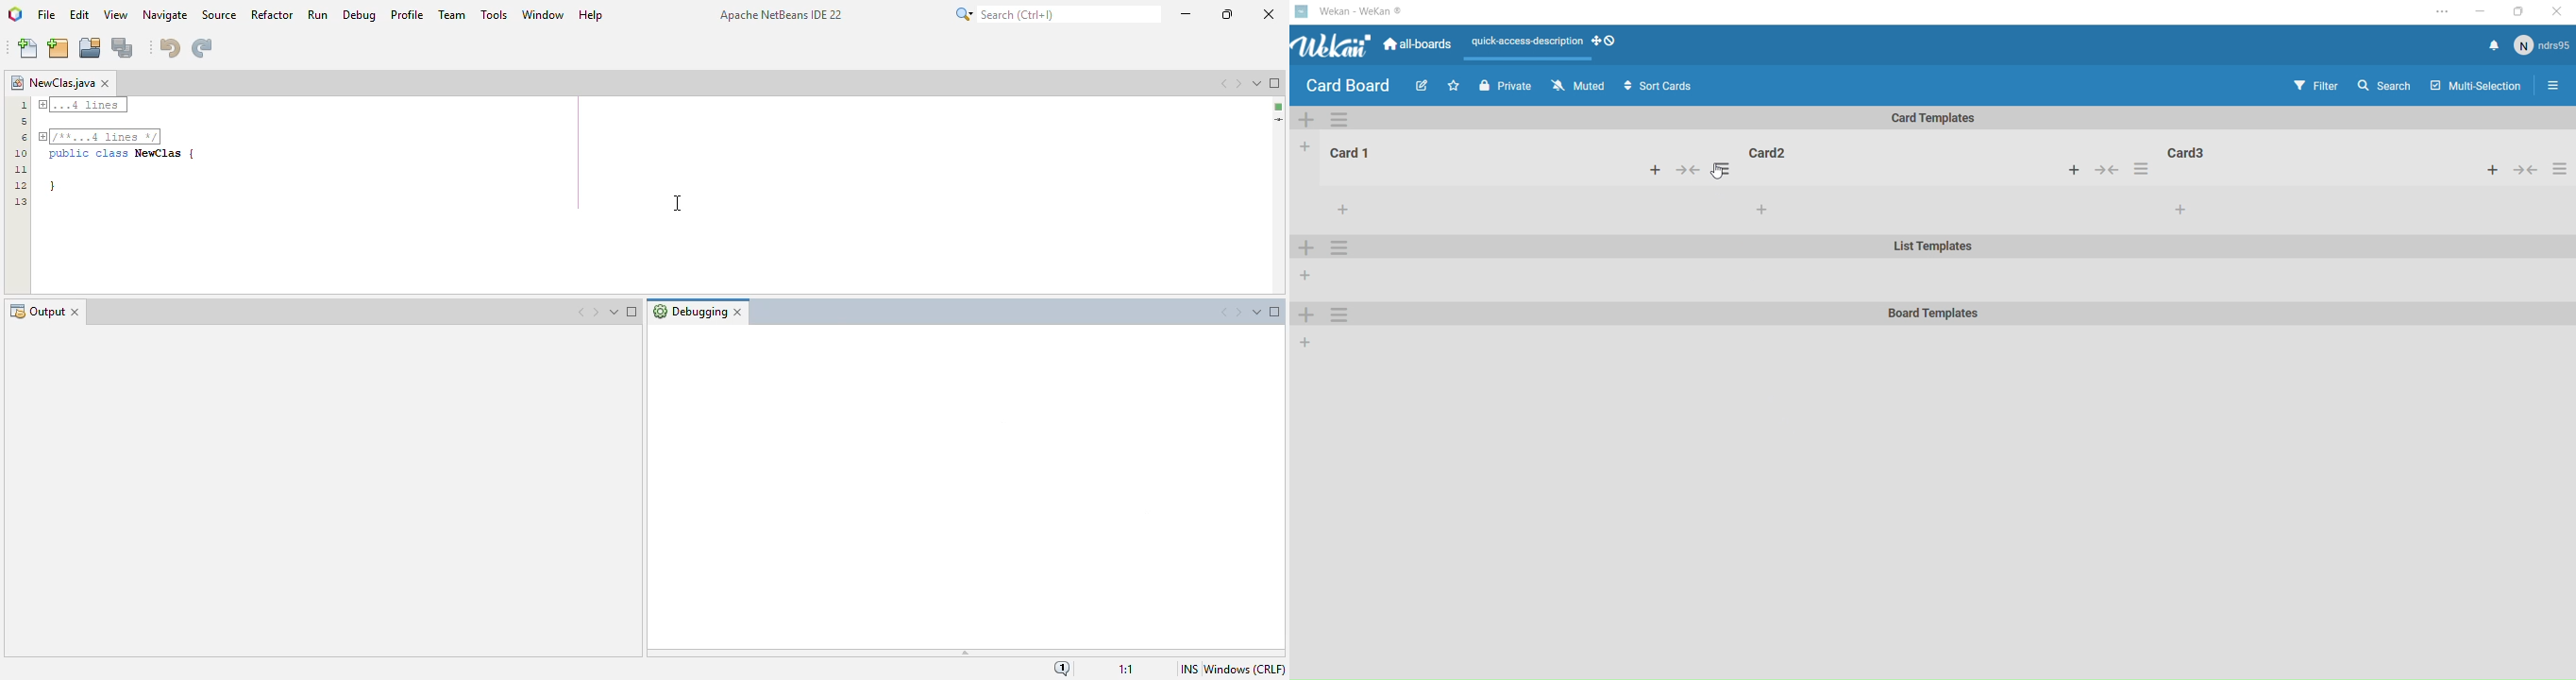 The width and height of the screenshot is (2576, 700). I want to click on settings, so click(1336, 246).